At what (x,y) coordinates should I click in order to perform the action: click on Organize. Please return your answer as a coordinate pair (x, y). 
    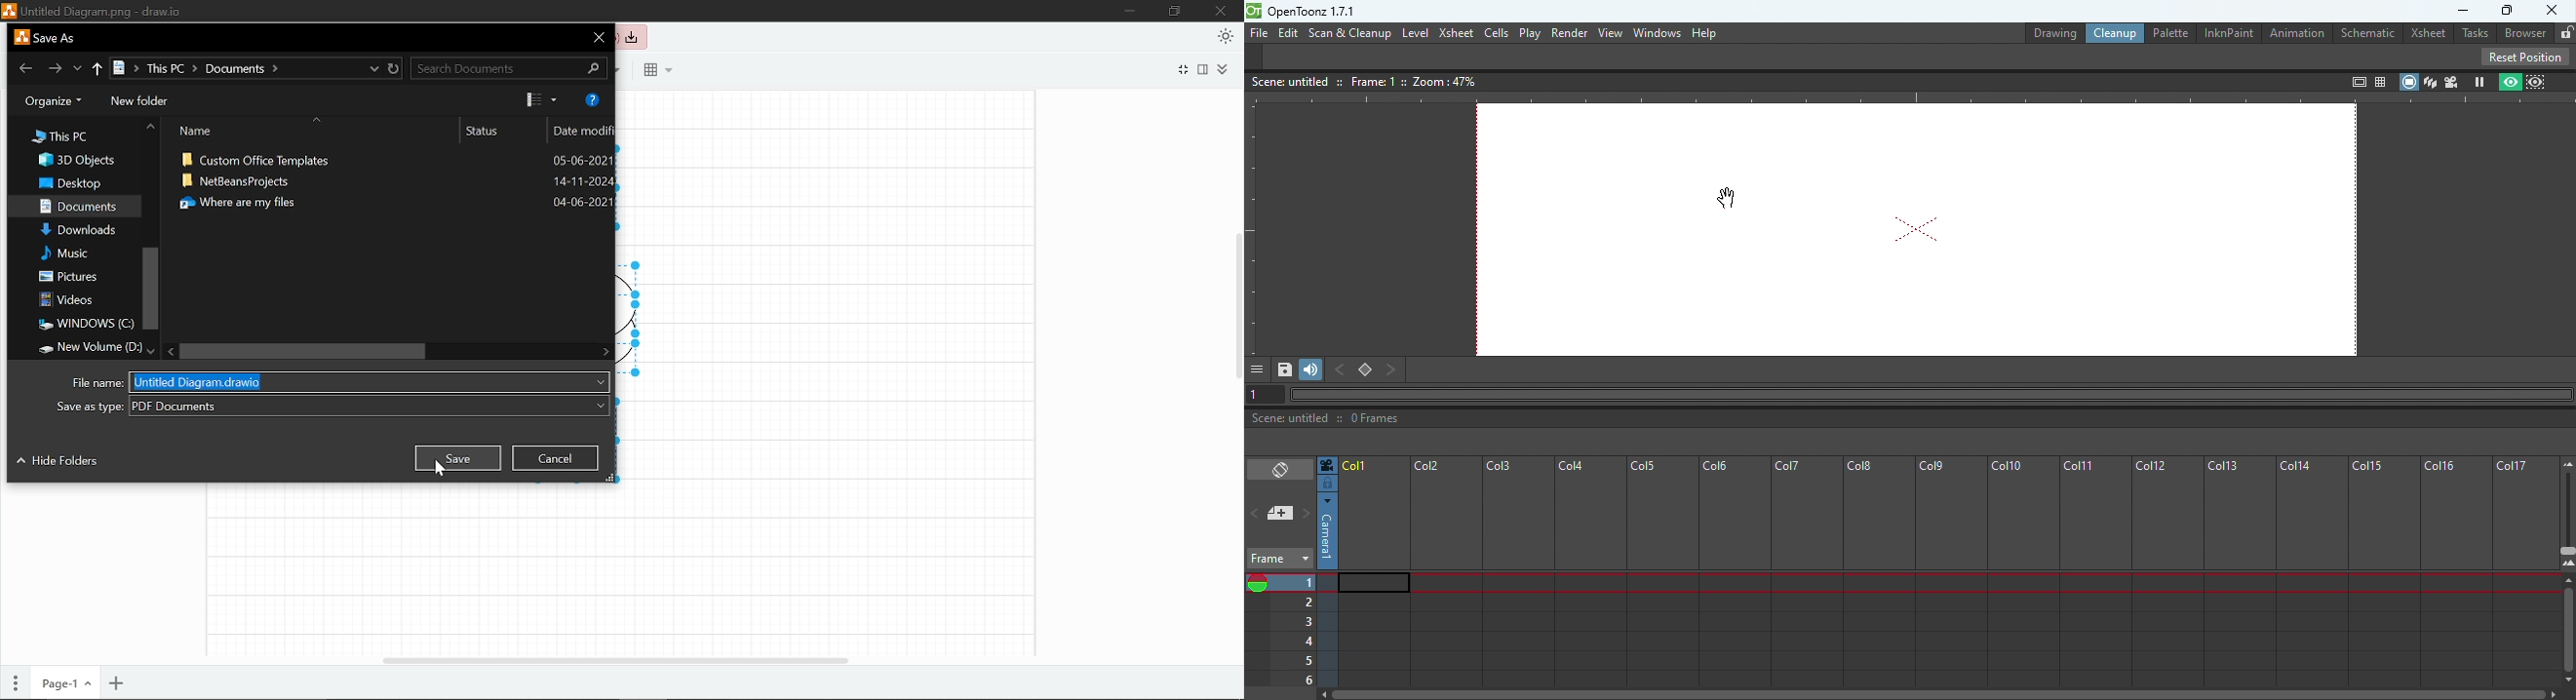
    Looking at the image, I should click on (53, 101).